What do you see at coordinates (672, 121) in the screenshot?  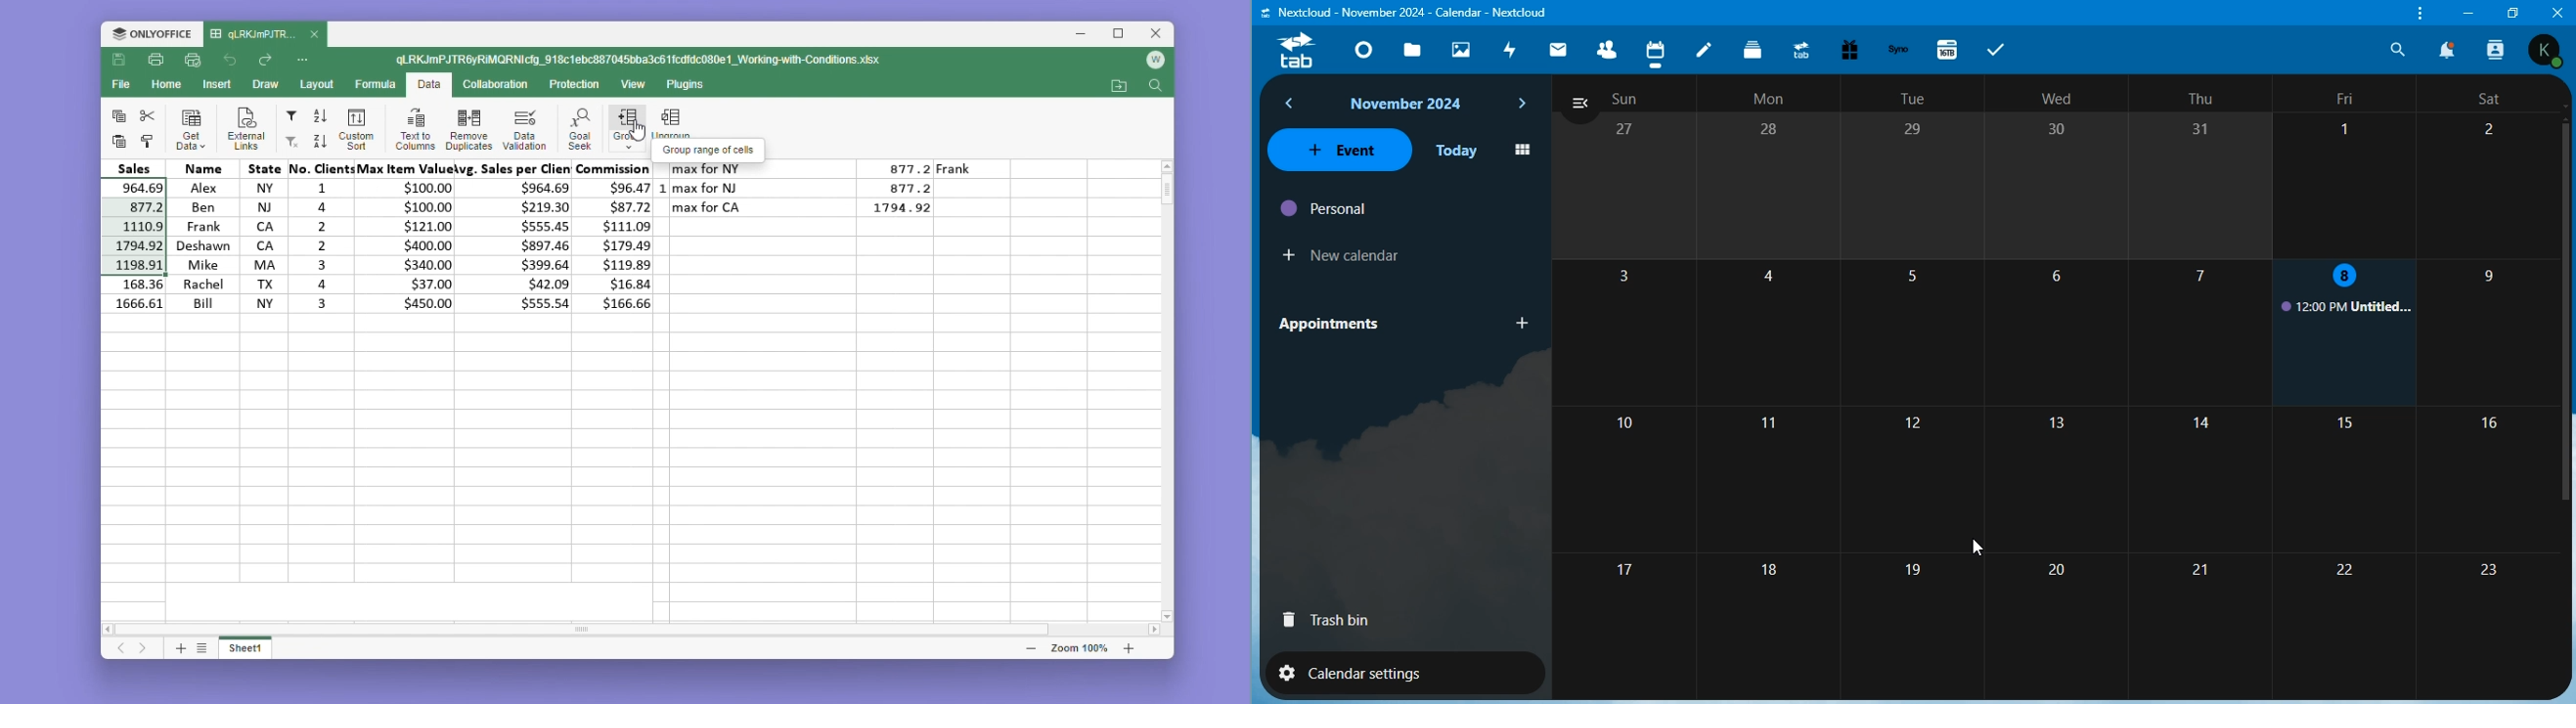 I see `Ungroup` at bounding box center [672, 121].